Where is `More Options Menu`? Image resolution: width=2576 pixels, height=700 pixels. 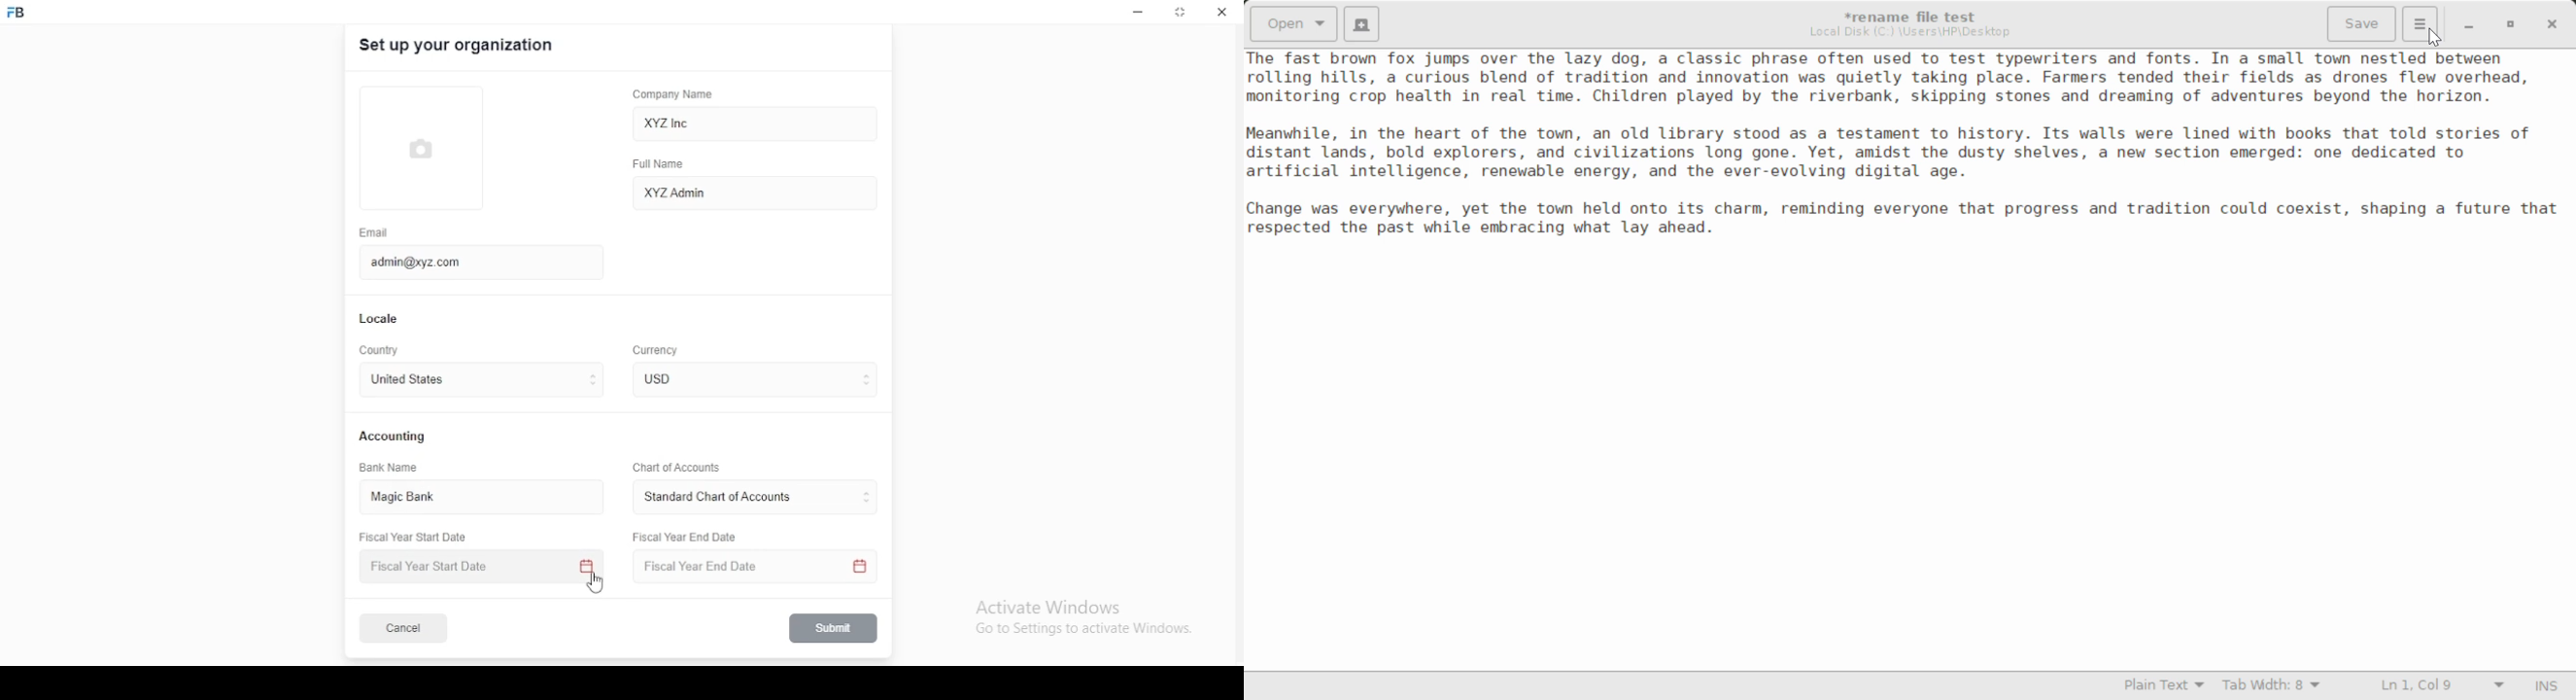 More Options Menu is located at coordinates (2421, 24).